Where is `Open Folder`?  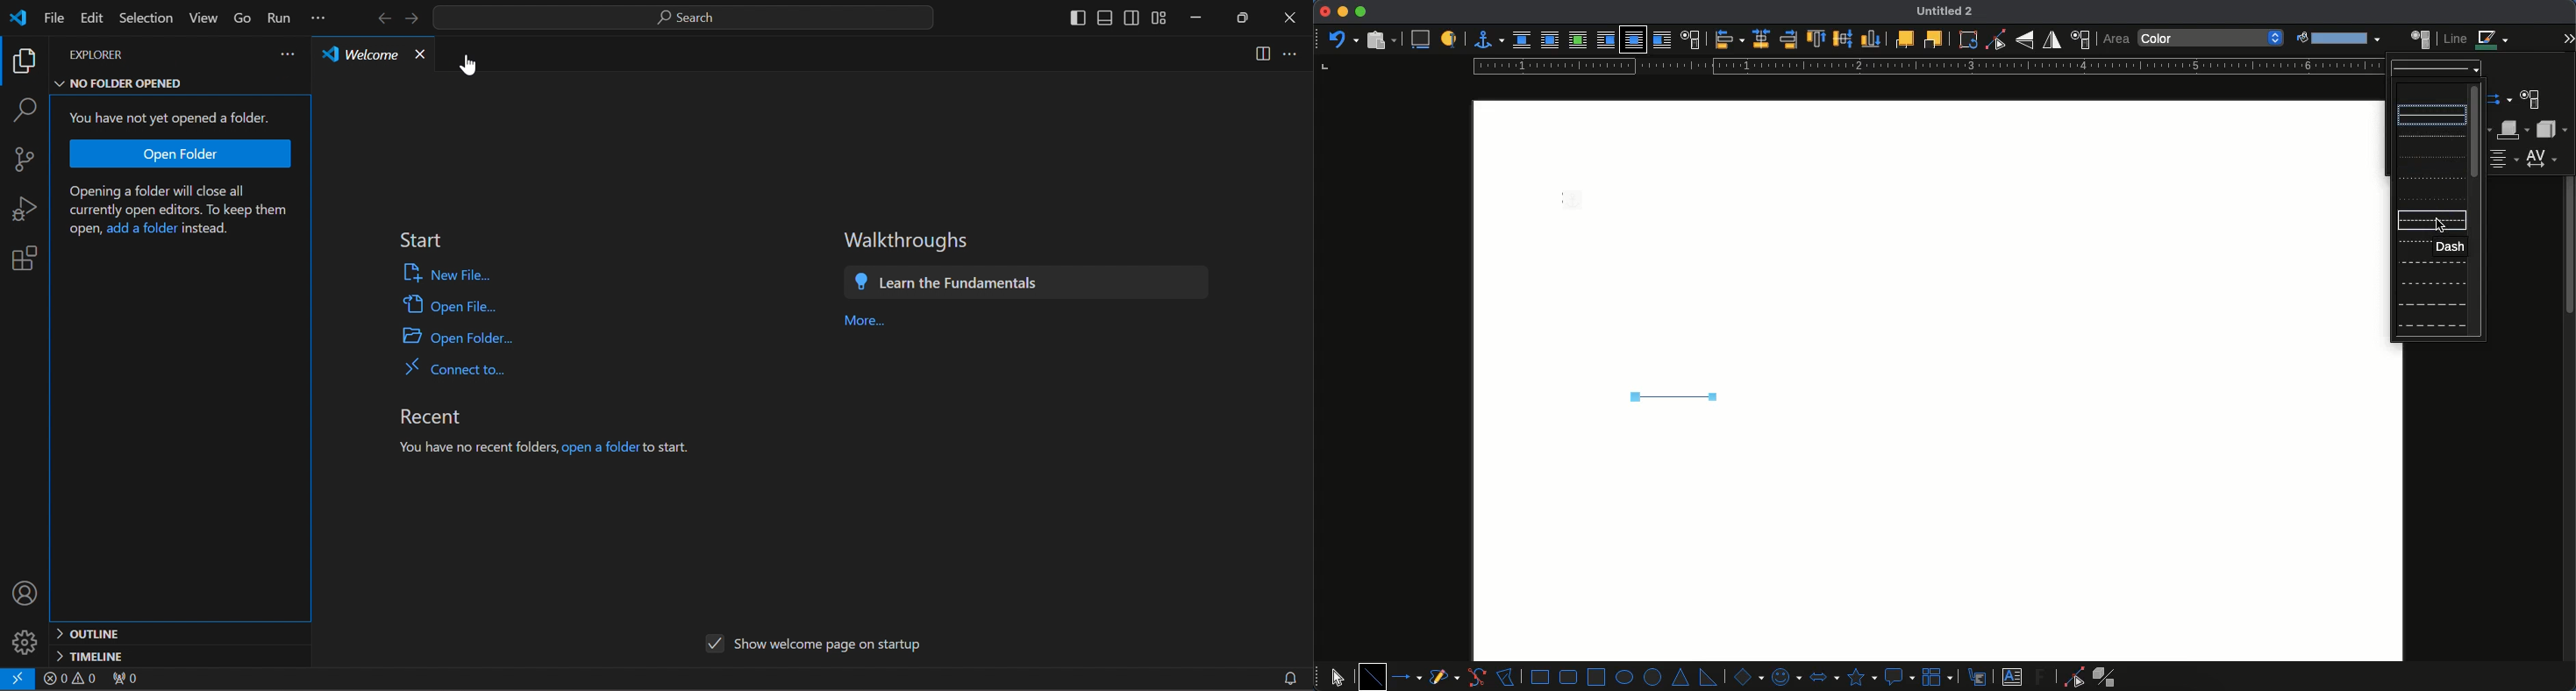
Open Folder is located at coordinates (471, 337).